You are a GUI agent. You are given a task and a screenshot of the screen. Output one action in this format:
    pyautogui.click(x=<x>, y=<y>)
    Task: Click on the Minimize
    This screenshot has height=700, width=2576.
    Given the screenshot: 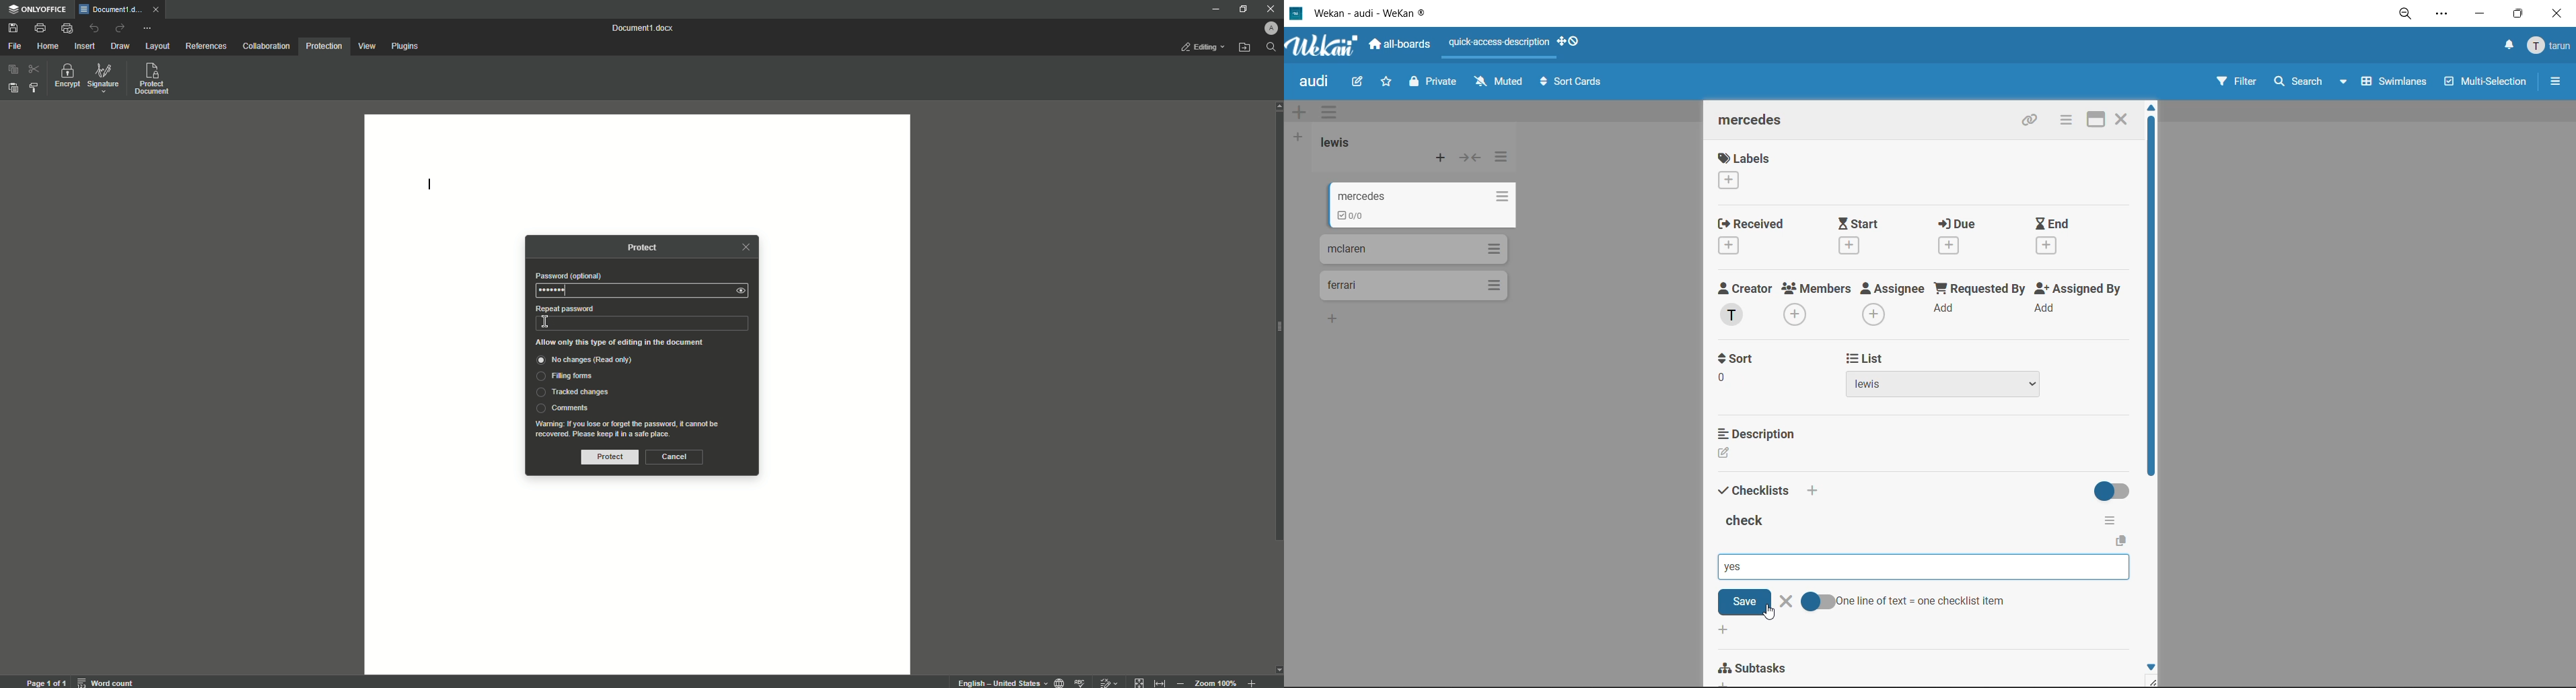 What is the action you would take?
    pyautogui.click(x=1214, y=10)
    